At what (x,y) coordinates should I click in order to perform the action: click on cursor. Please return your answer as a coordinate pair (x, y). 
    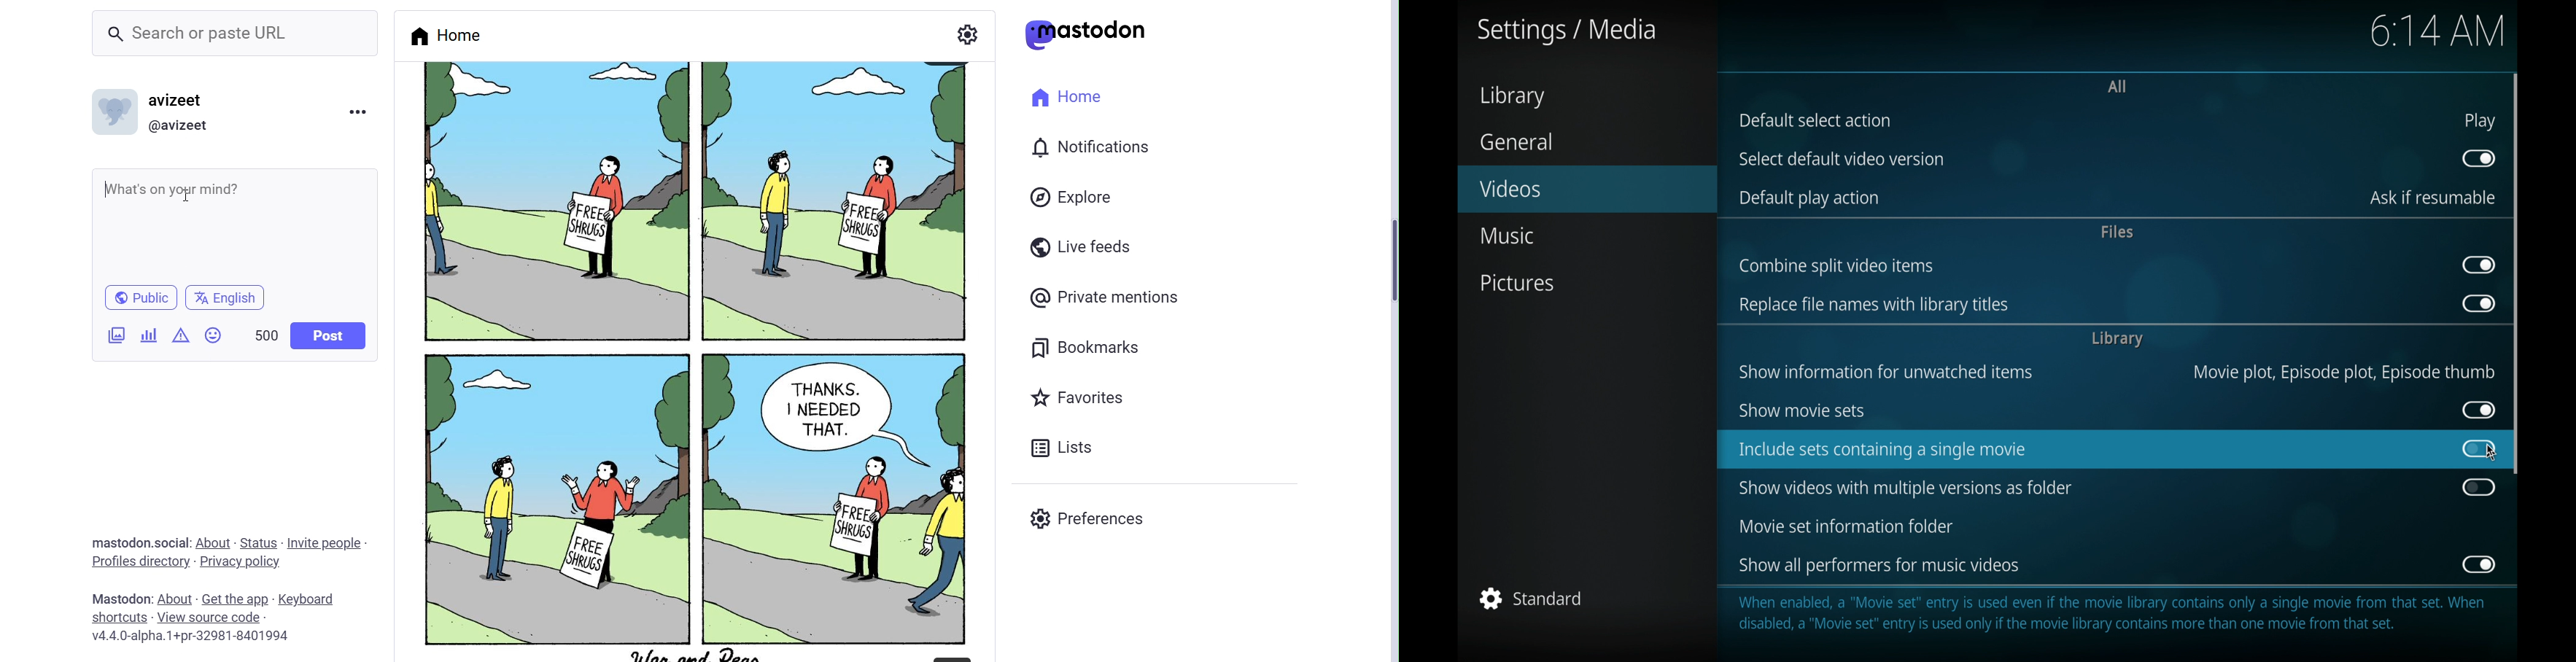
    Looking at the image, I should click on (2491, 452).